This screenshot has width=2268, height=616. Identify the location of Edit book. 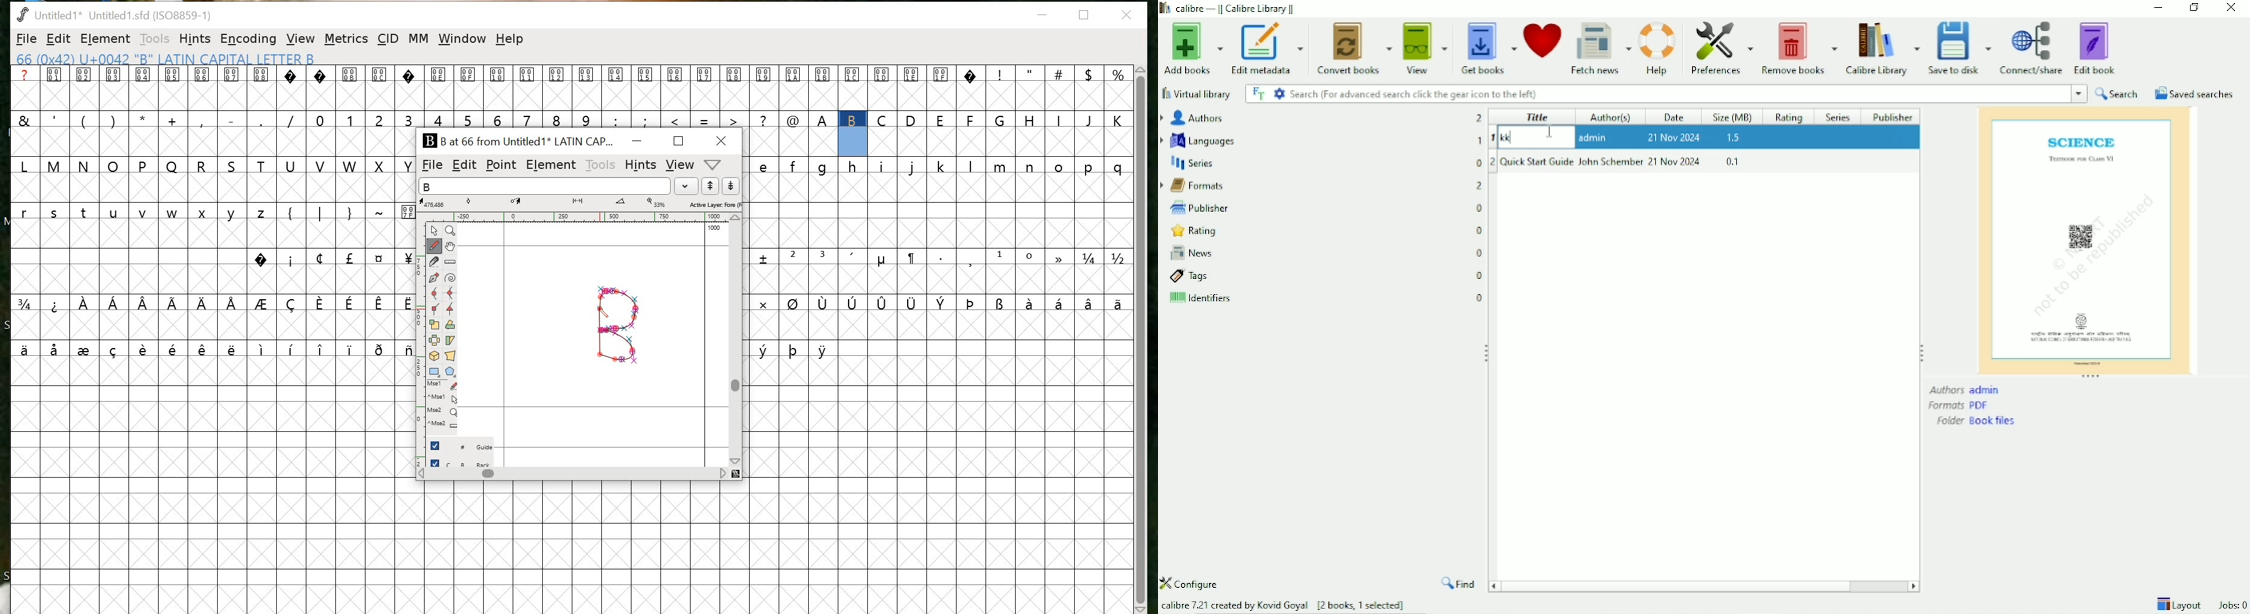
(2098, 47).